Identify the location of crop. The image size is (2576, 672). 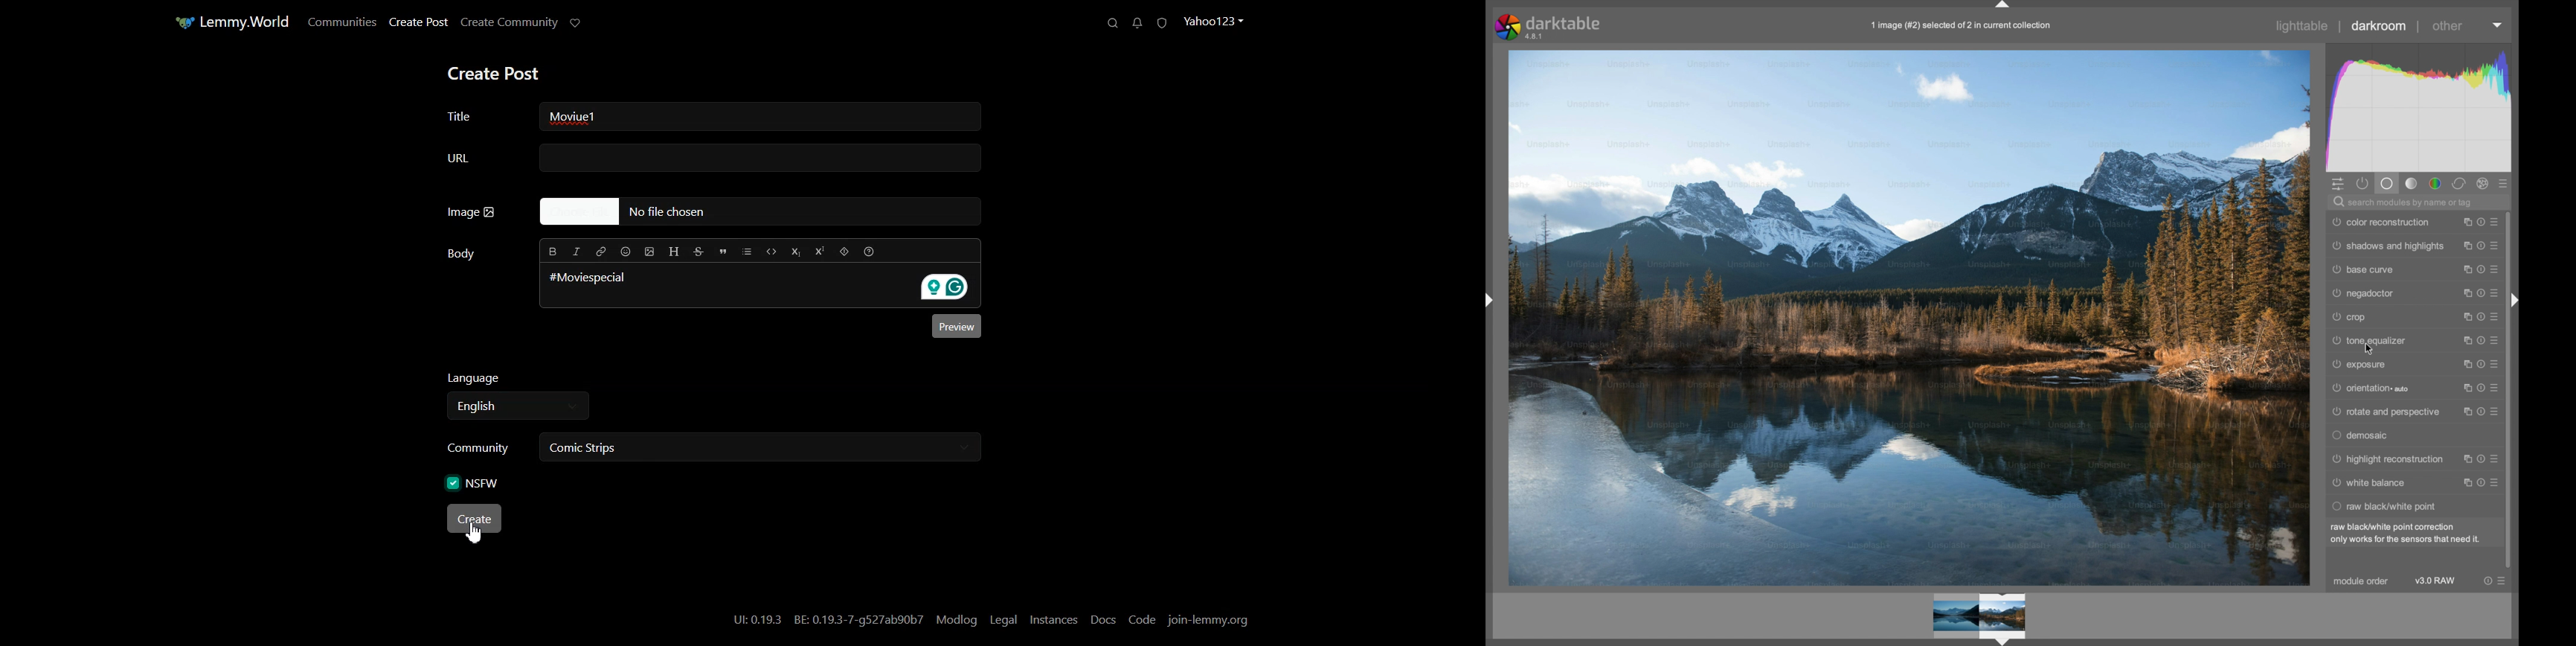
(2348, 317).